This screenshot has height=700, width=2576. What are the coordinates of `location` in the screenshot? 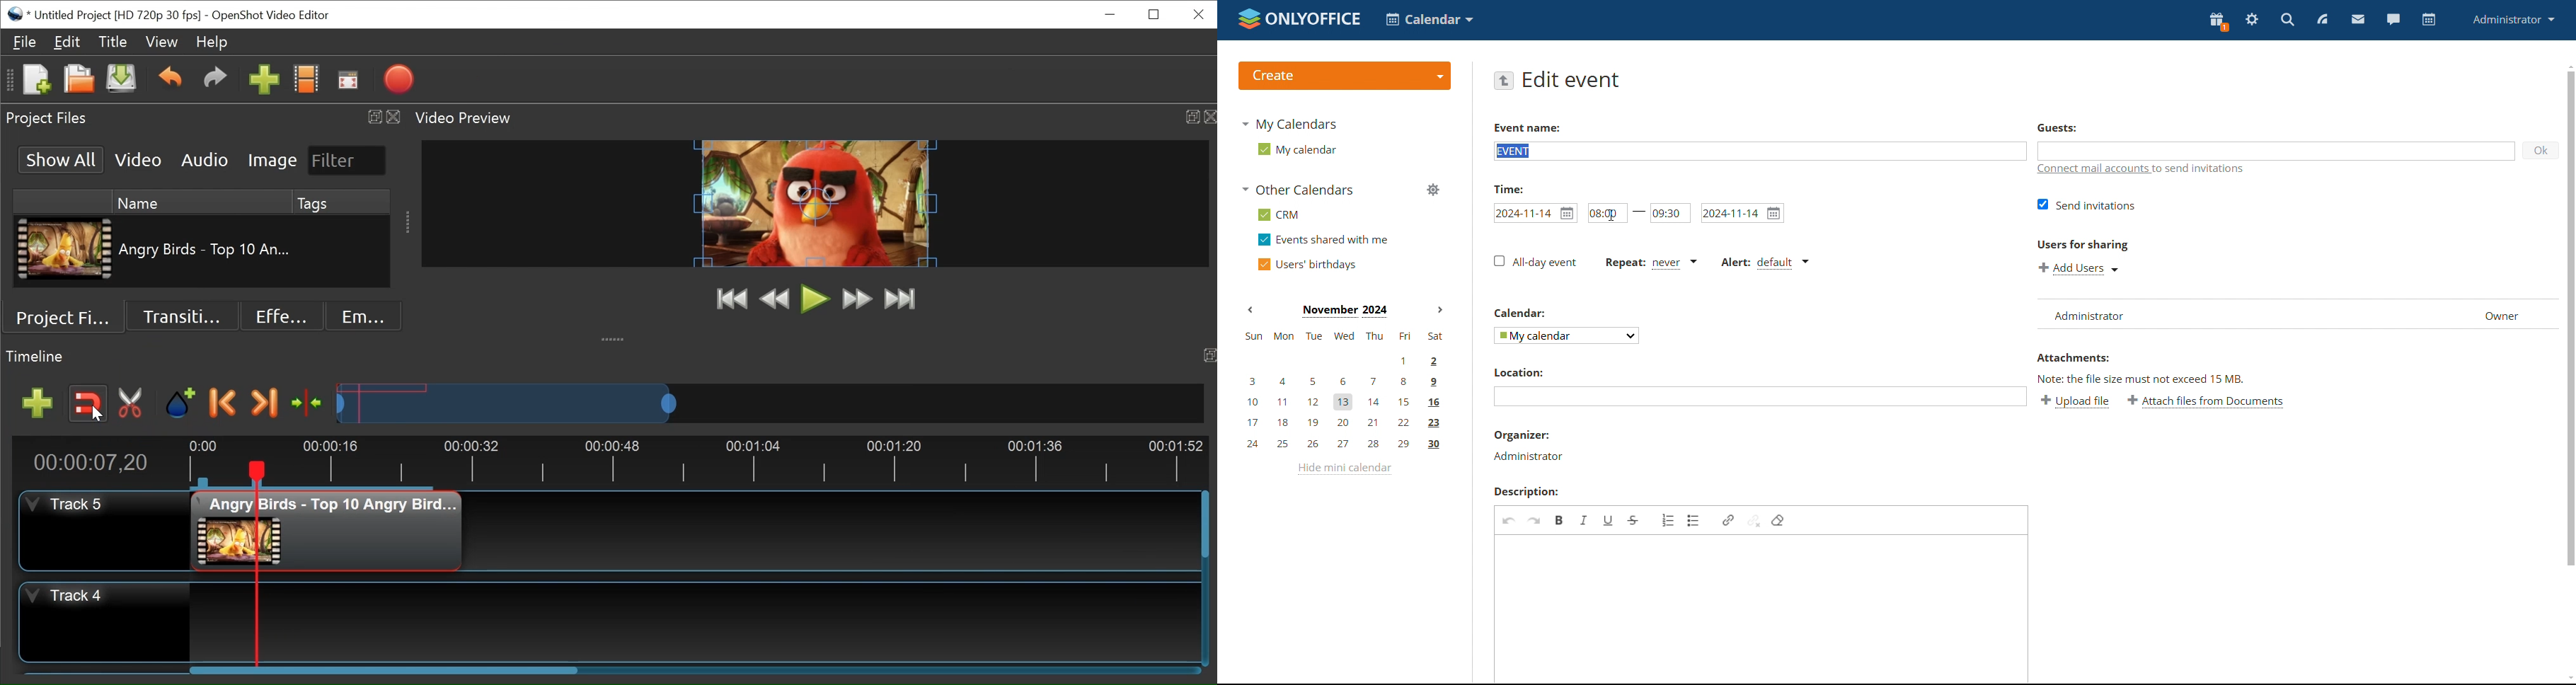 It's located at (1517, 372).